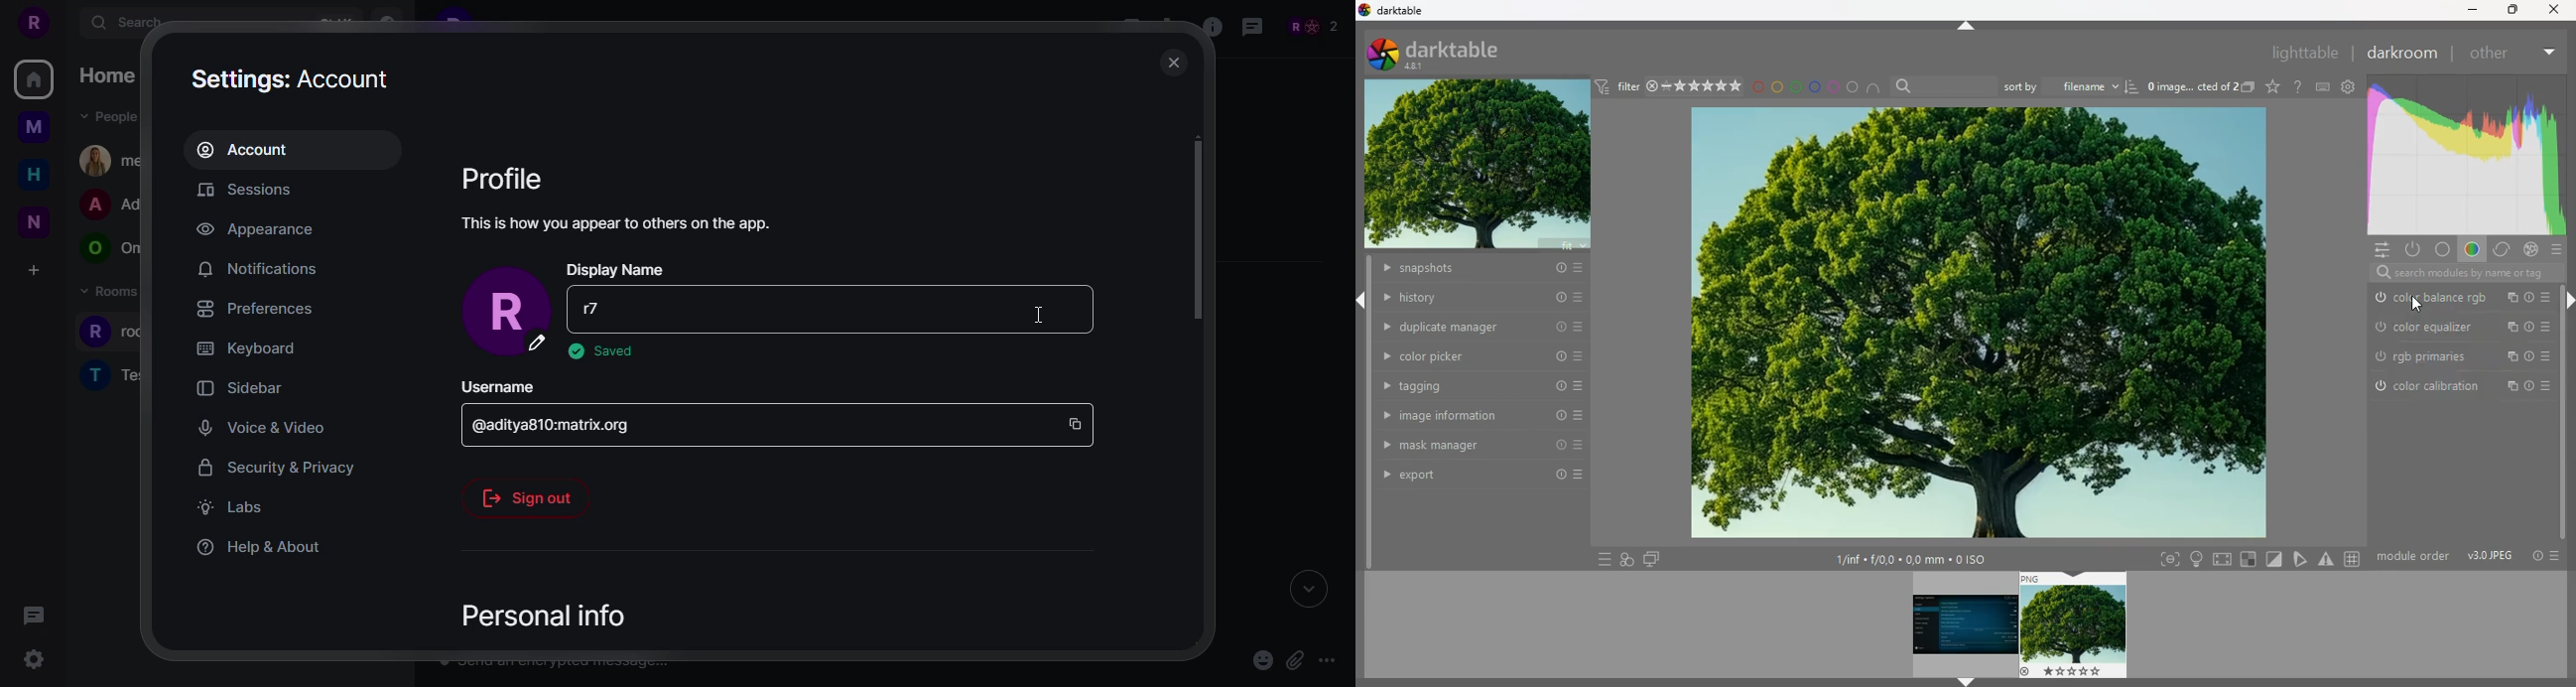  I want to click on people, so click(1320, 26).